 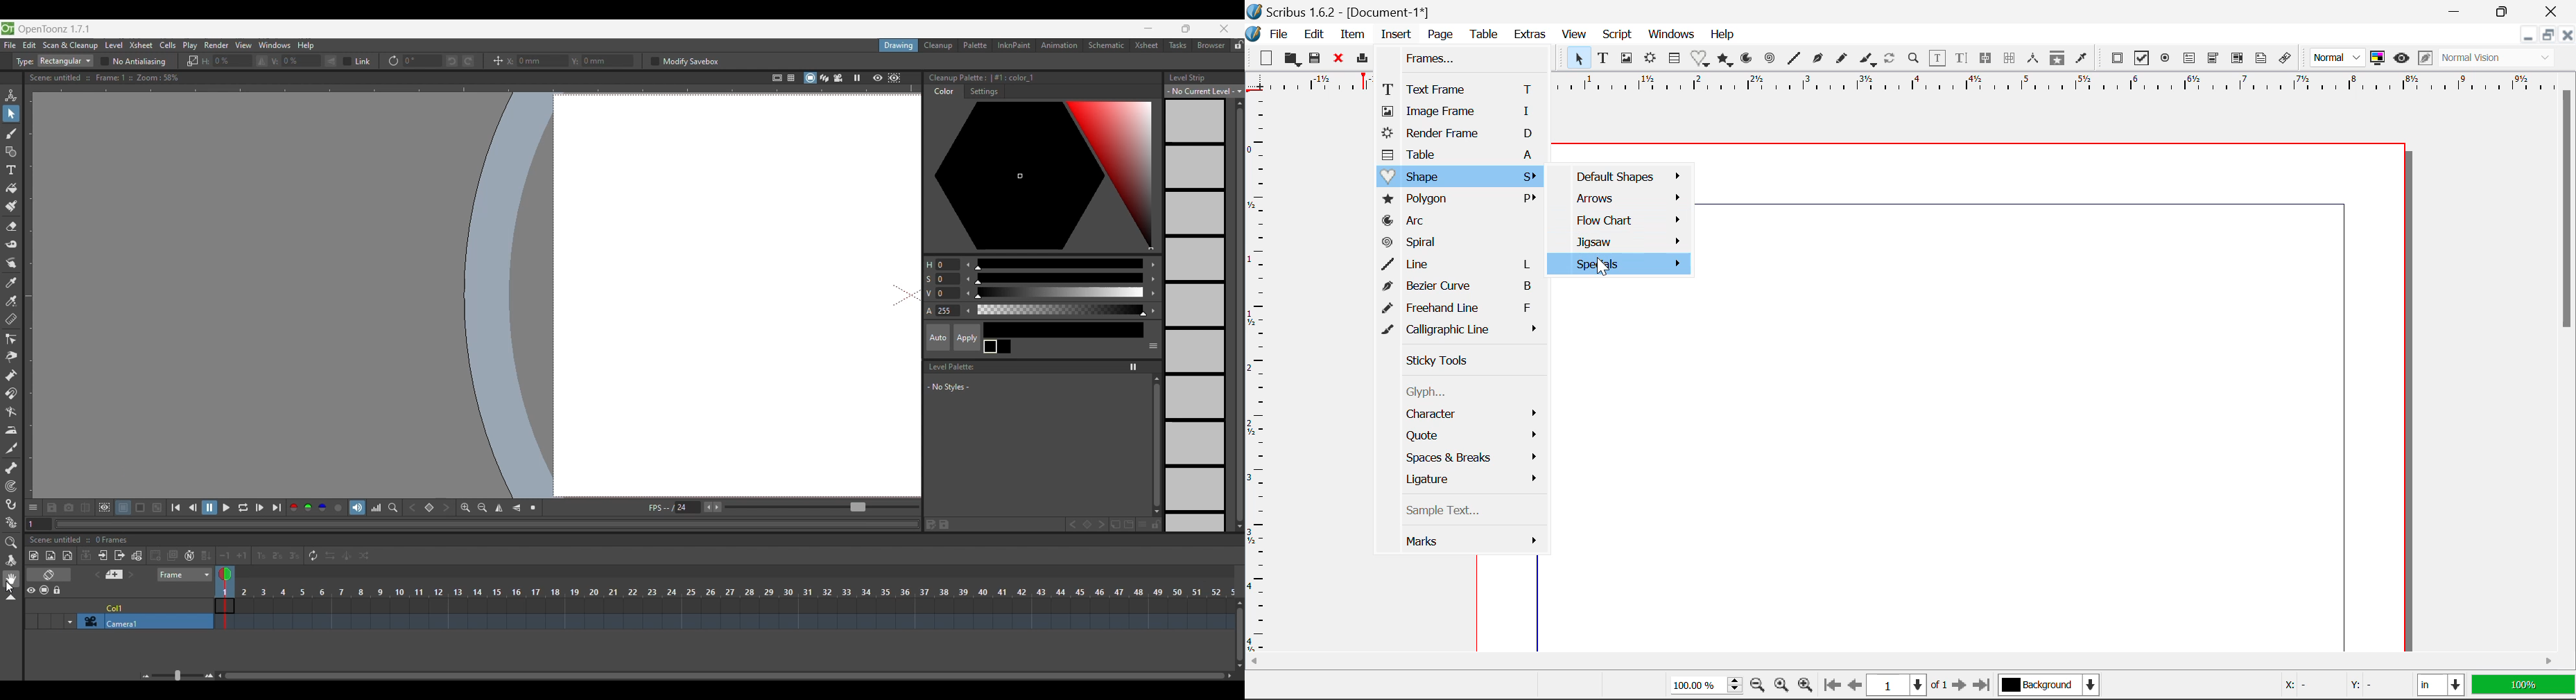 I want to click on Normal Vision, so click(x=2498, y=59).